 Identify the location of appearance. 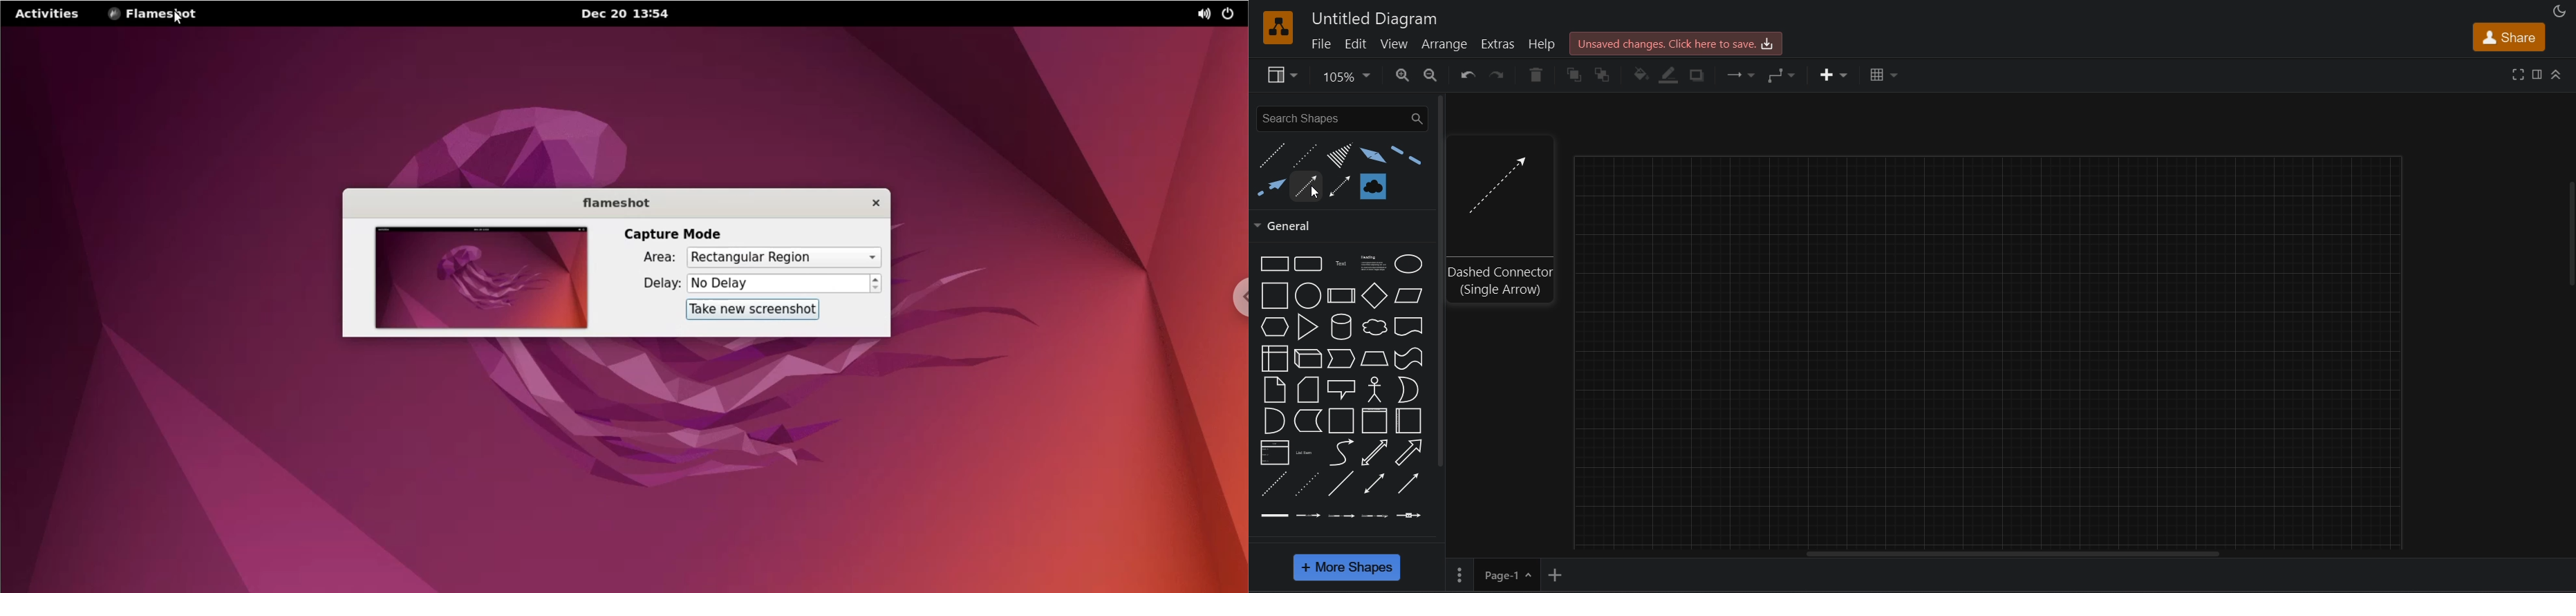
(2560, 11).